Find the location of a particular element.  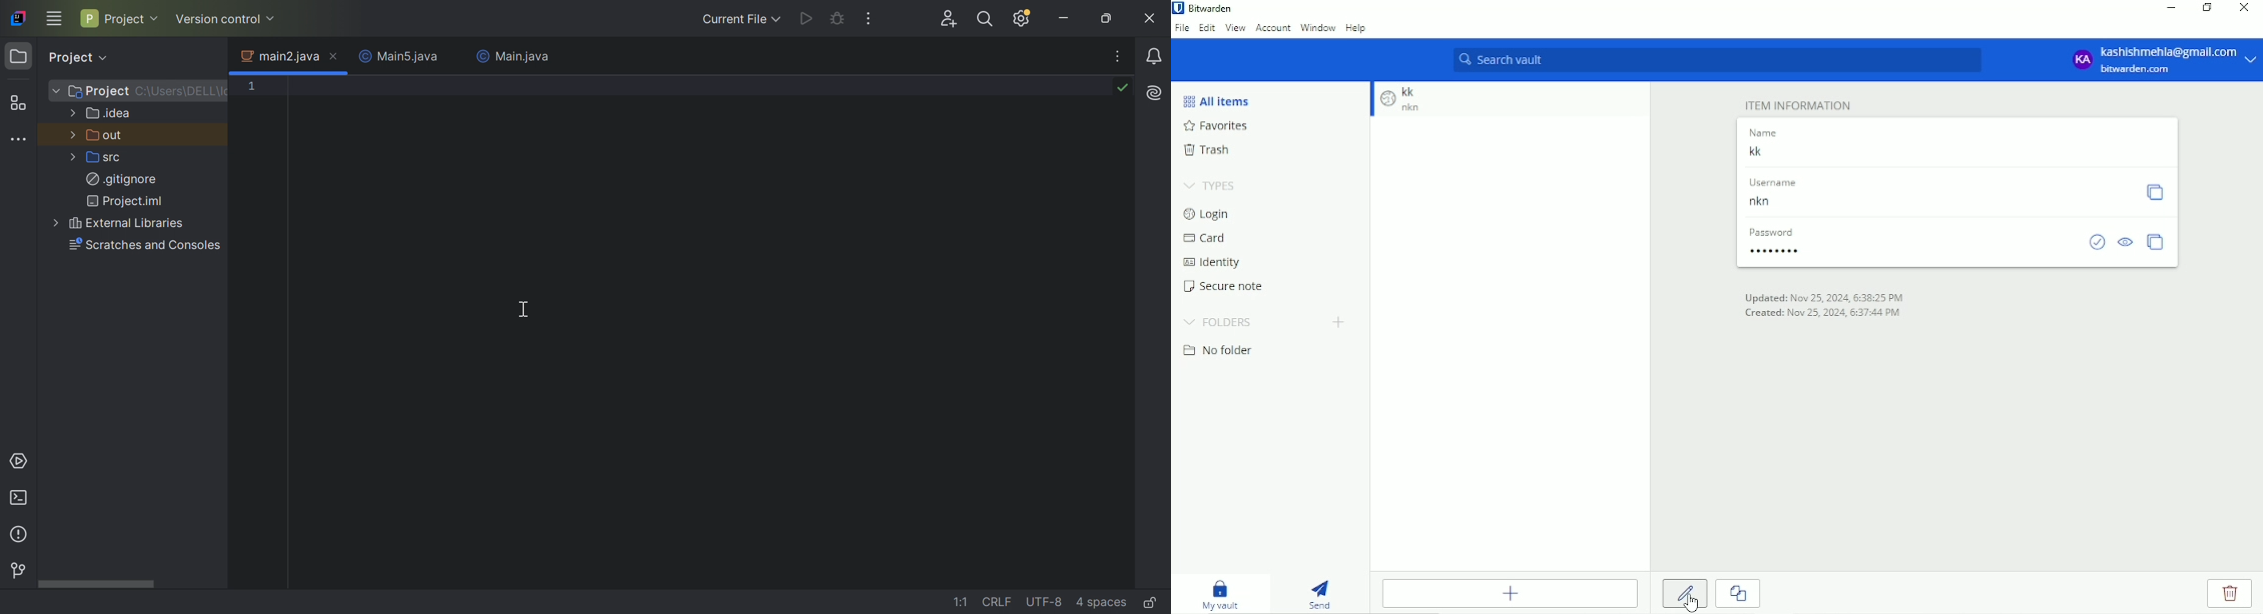

Secure note is located at coordinates (1226, 287).